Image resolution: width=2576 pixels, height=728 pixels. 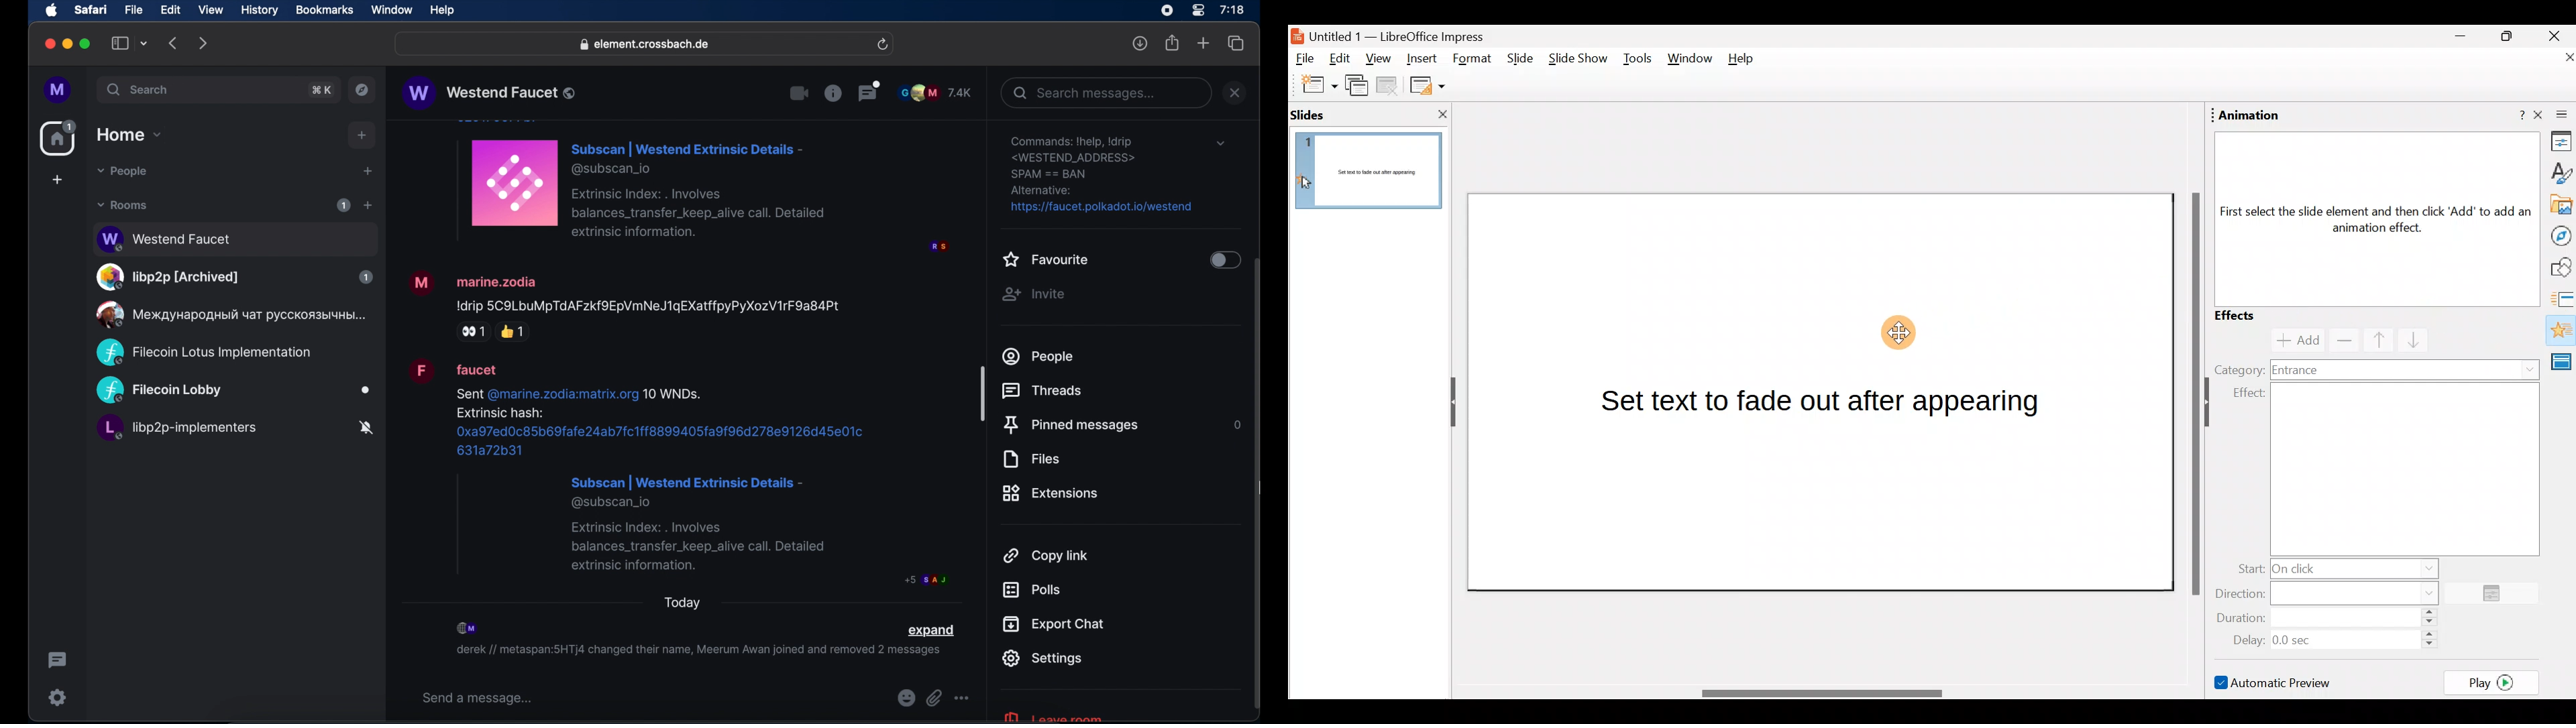 I want to click on close, so click(x=1235, y=93).